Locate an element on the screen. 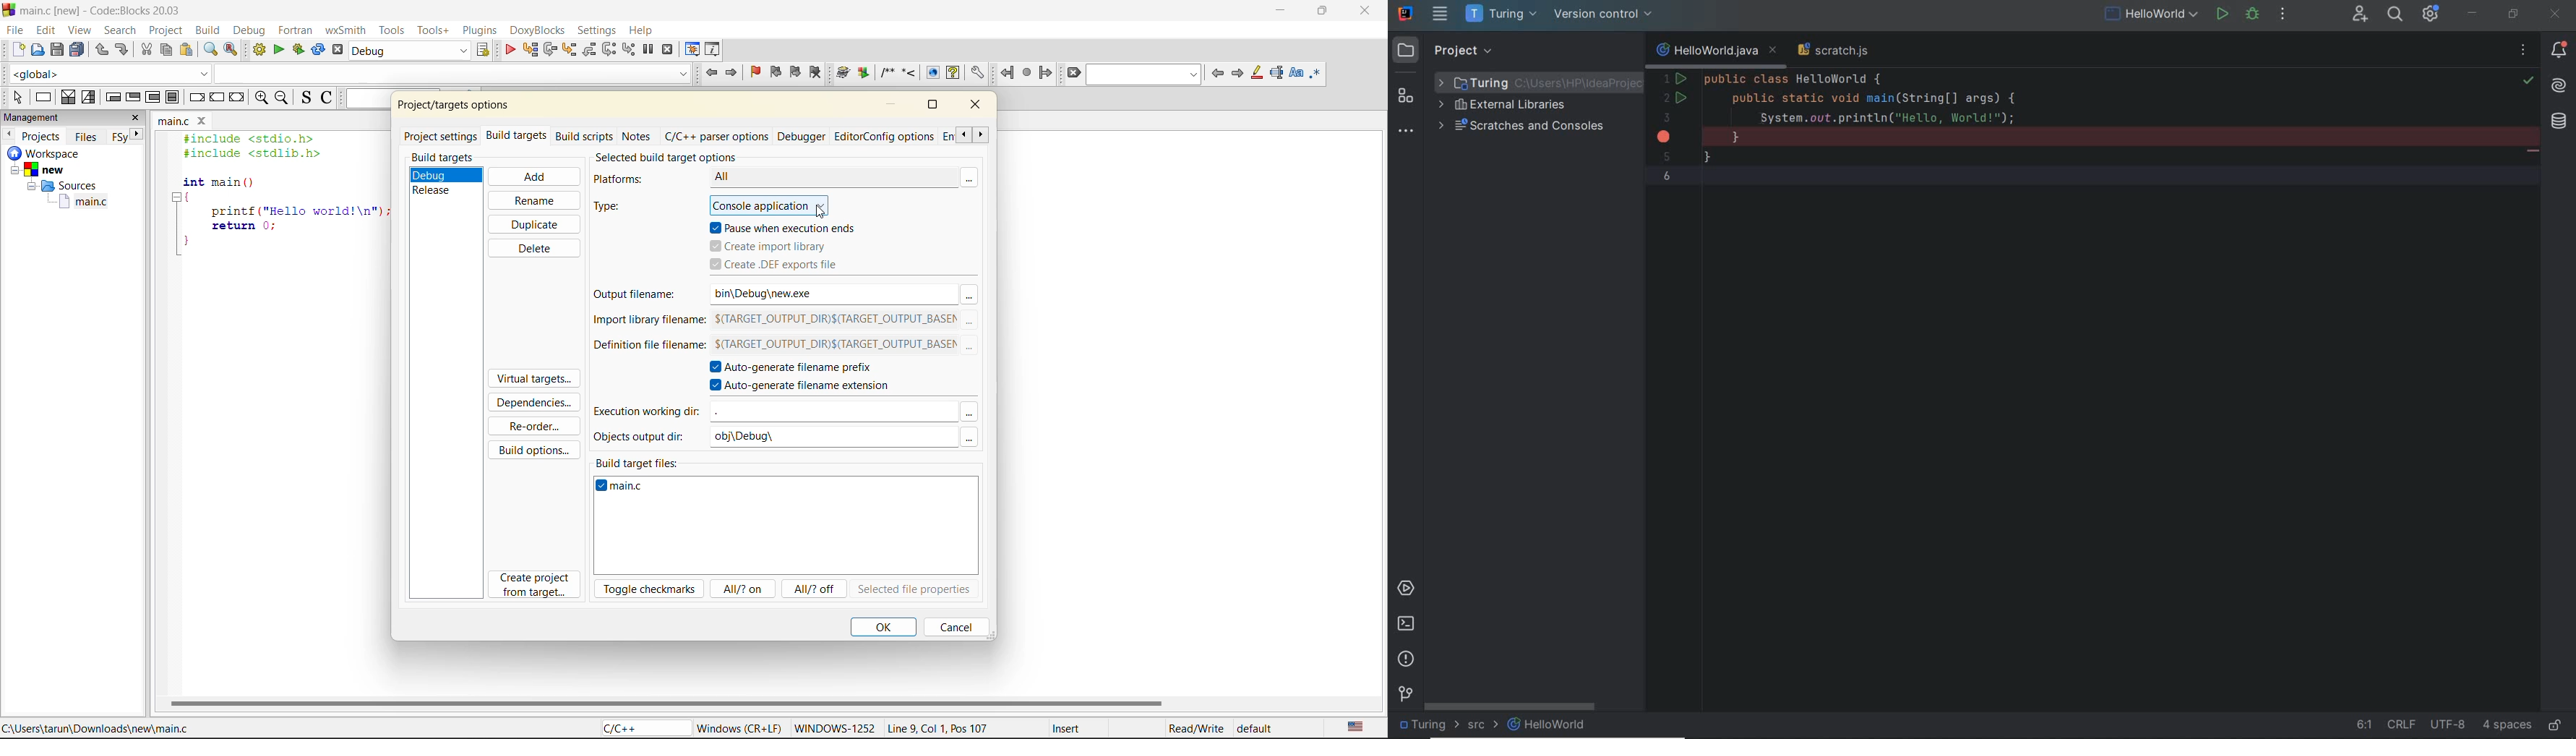 Image resolution: width=2576 pixels, height=756 pixels. make file ready only is located at coordinates (2556, 723).